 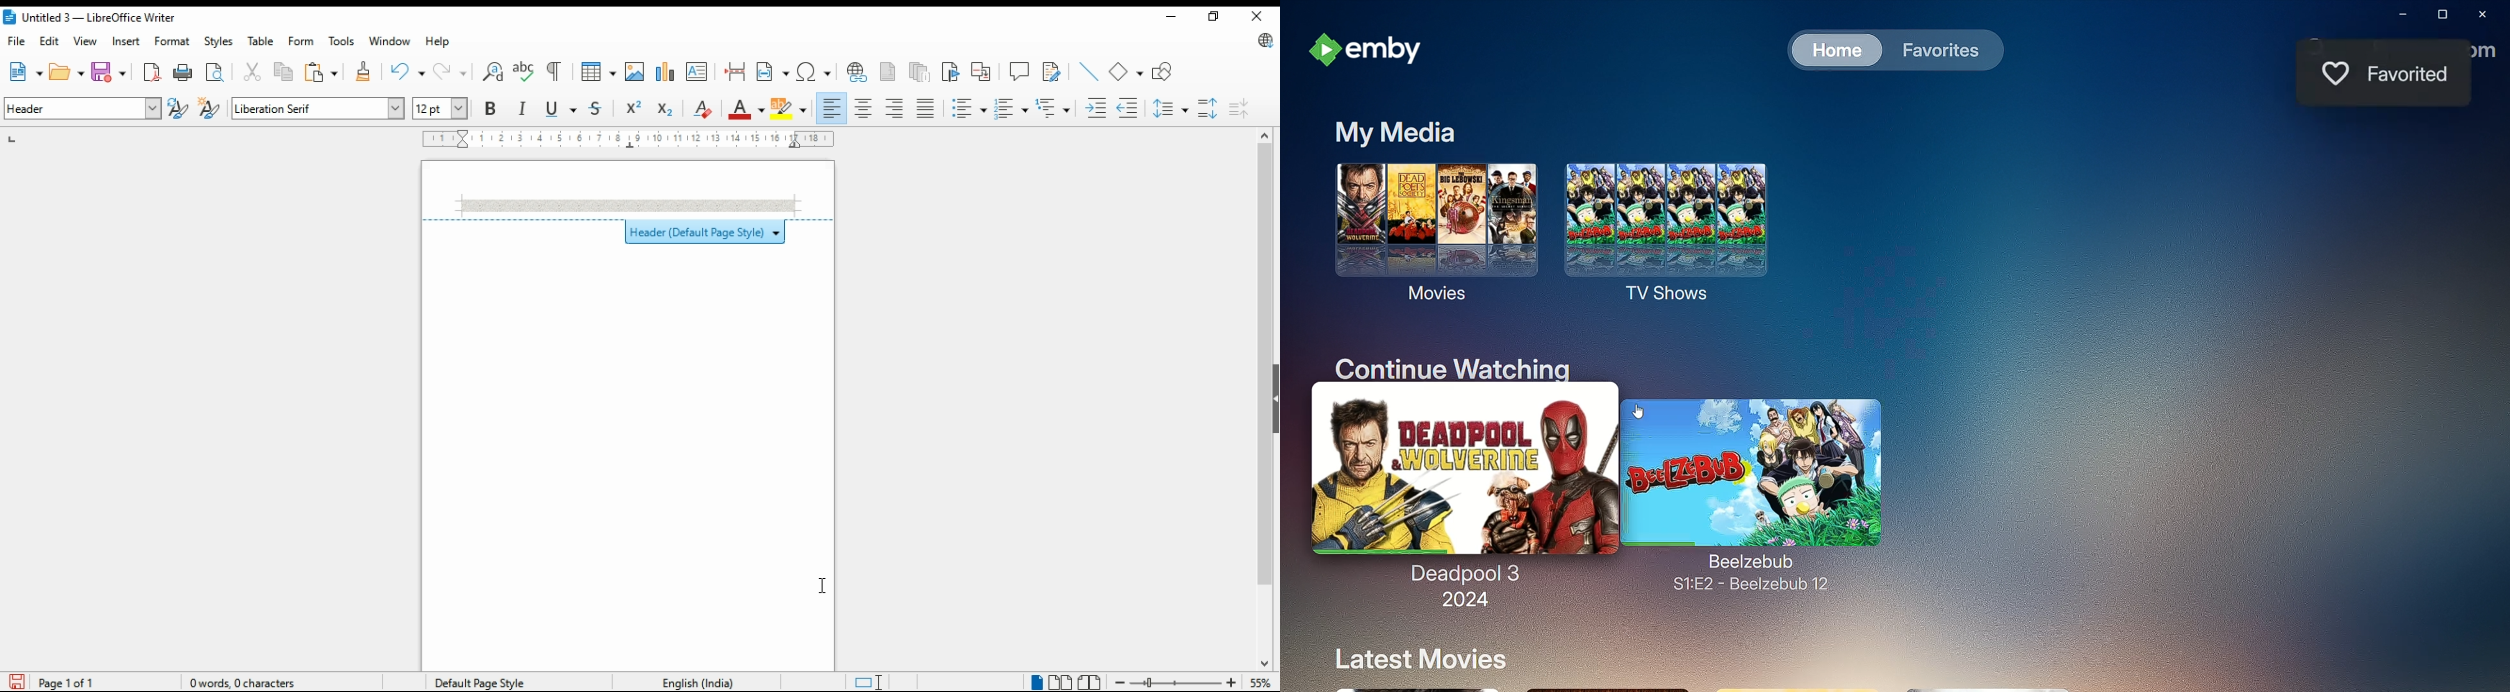 What do you see at coordinates (665, 110) in the screenshot?
I see `subscript` at bounding box center [665, 110].